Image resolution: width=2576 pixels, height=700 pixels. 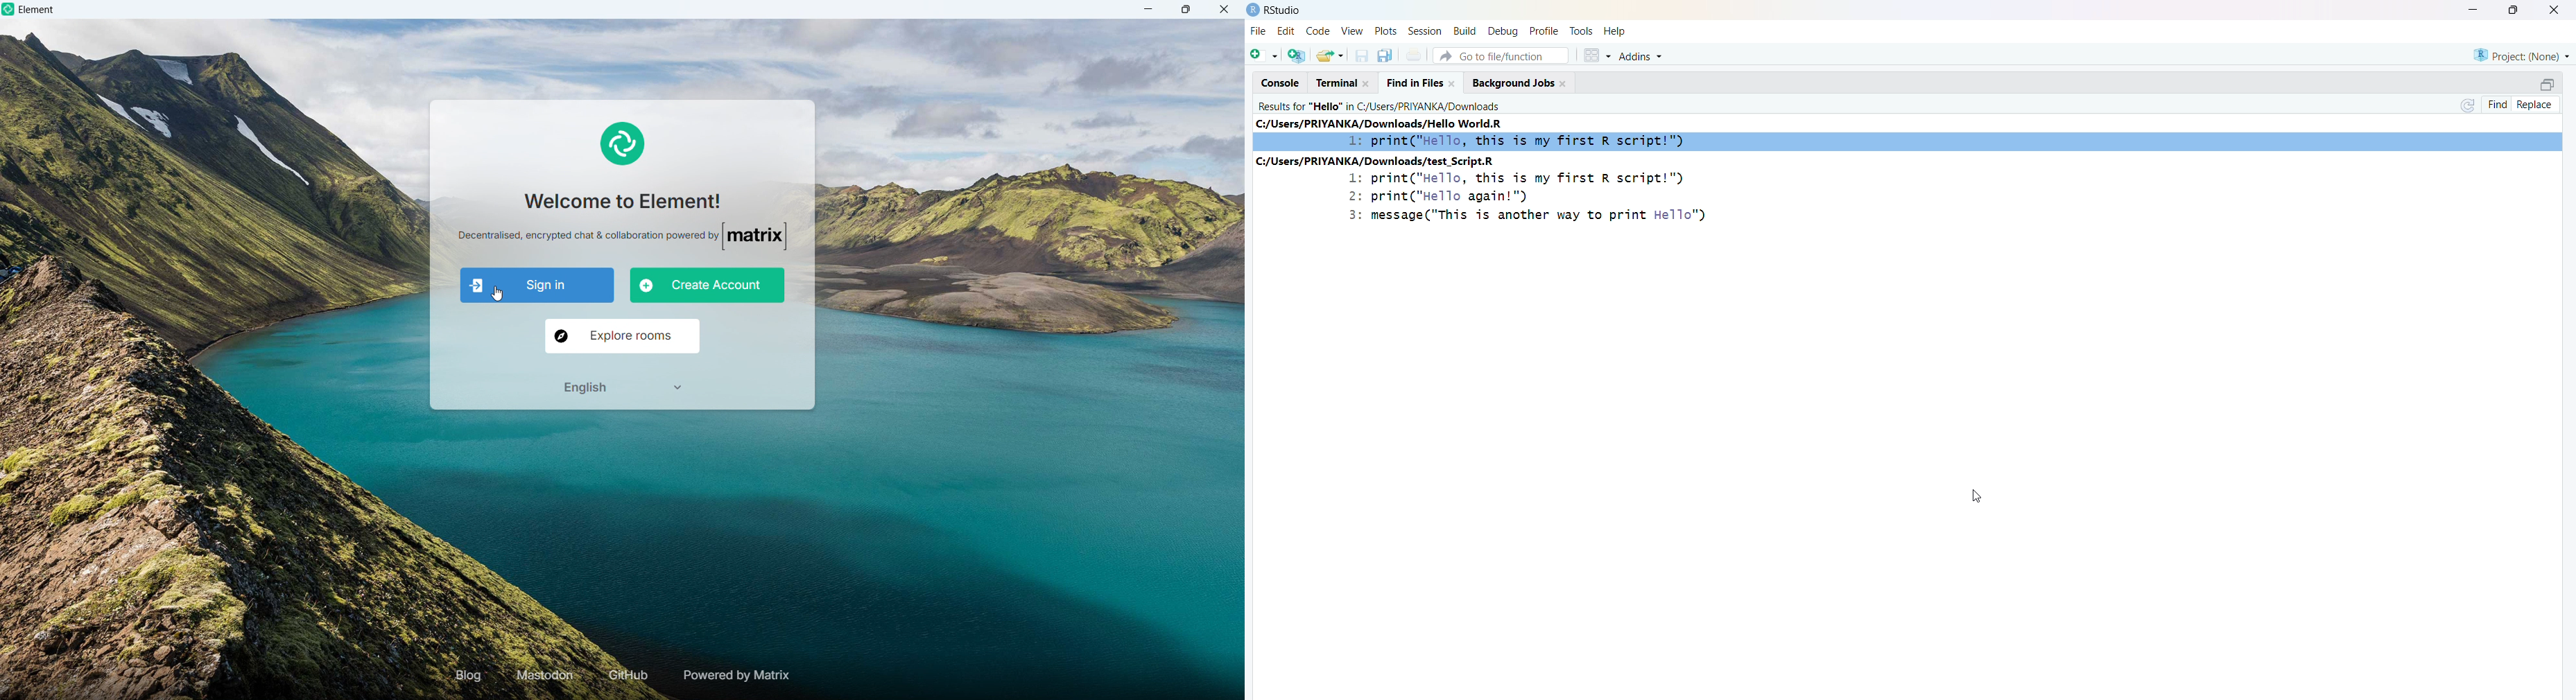 What do you see at coordinates (707, 284) in the screenshot?
I see `Create account ` at bounding box center [707, 284].